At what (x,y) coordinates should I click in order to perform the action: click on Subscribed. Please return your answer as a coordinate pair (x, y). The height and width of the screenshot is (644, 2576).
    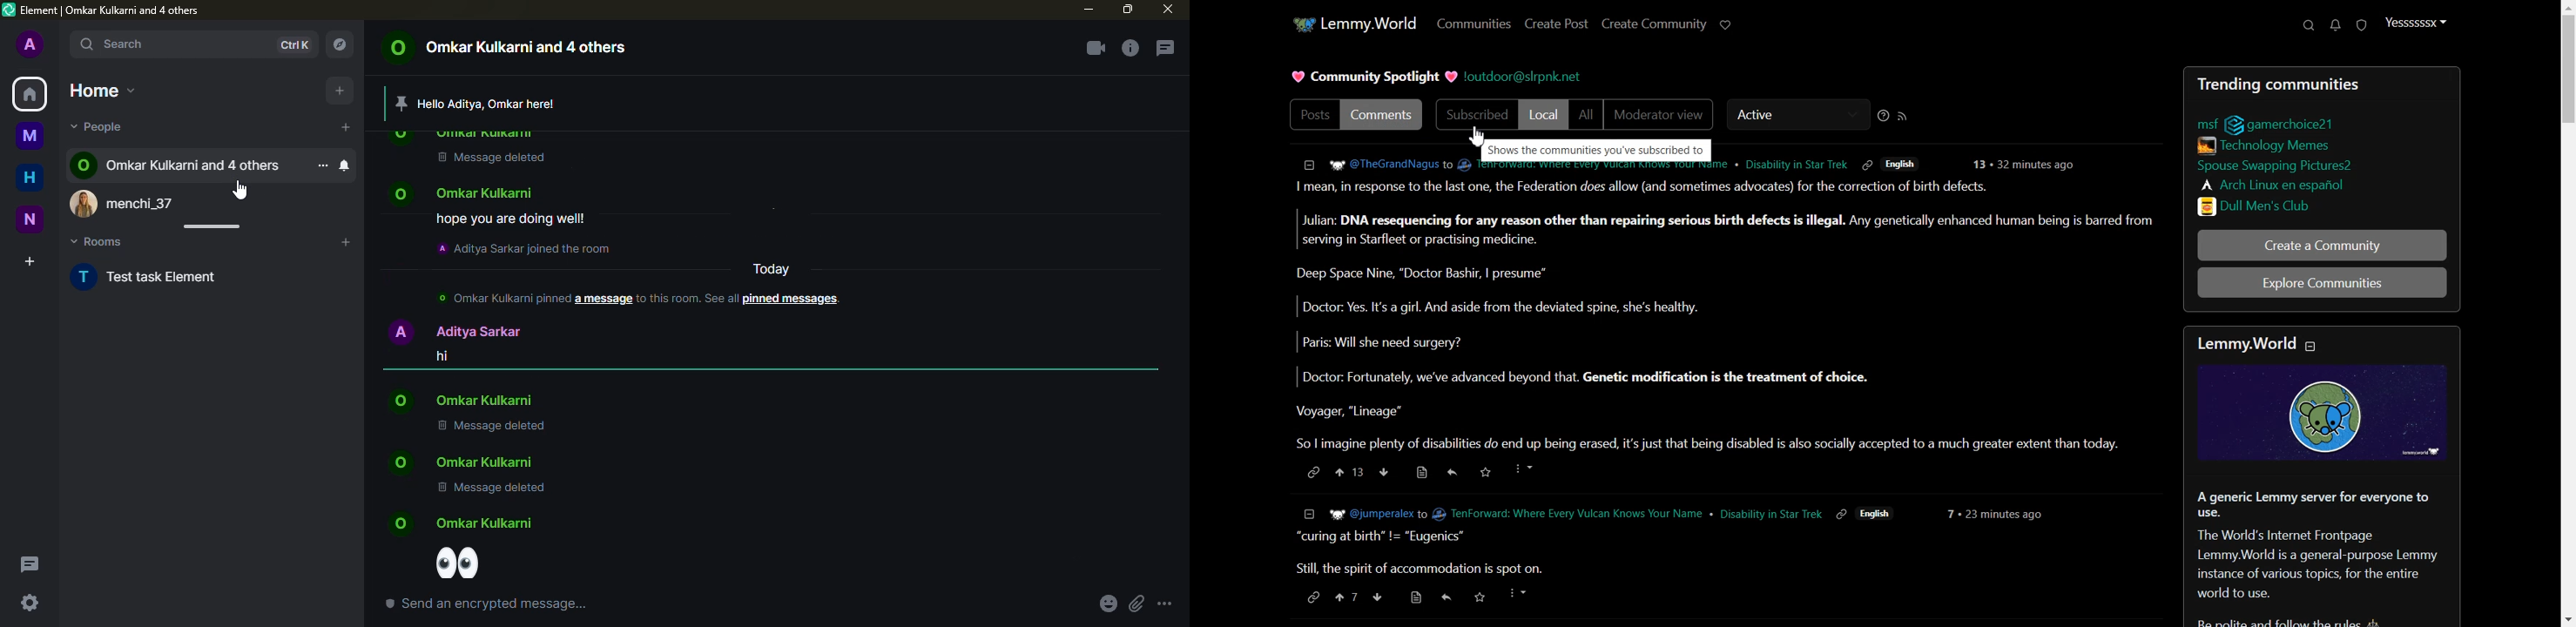
    Looking at the image, I should click on (1473, 115).